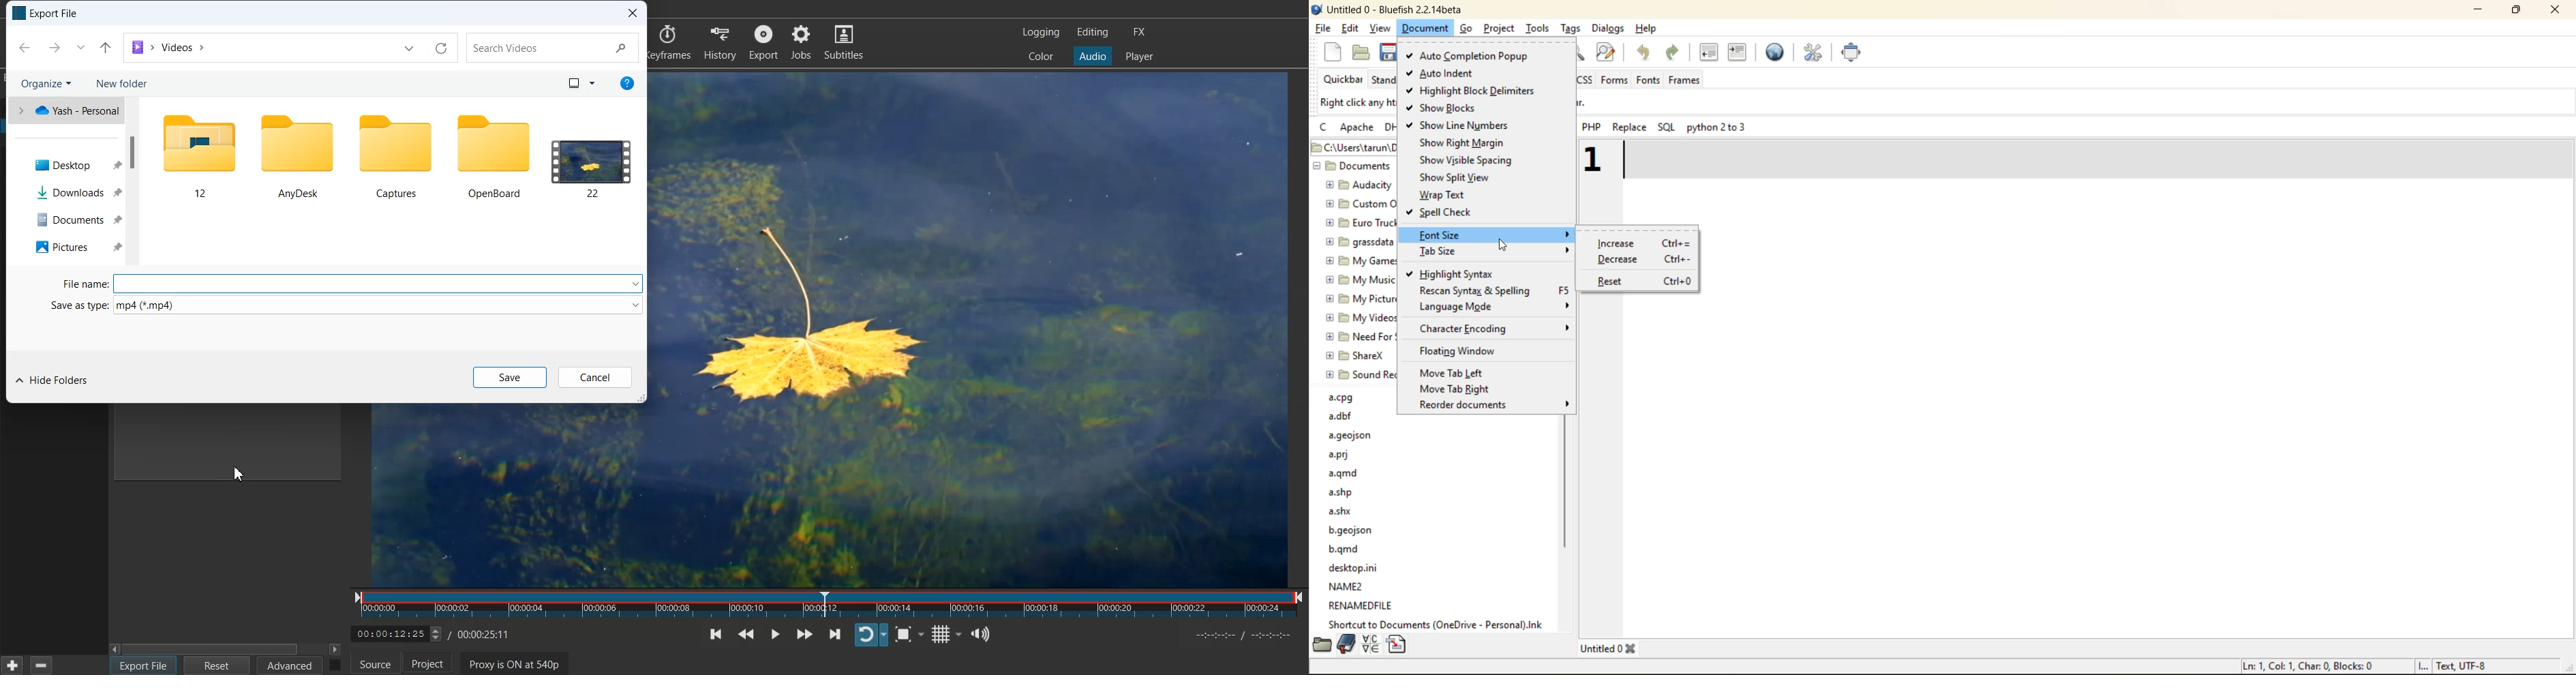 This screenshot has height=700, width=2576. What do you see at coordinates (1340, 417) in the screenshot?
I see `a.dbf` at bounding box center [1340, 417].